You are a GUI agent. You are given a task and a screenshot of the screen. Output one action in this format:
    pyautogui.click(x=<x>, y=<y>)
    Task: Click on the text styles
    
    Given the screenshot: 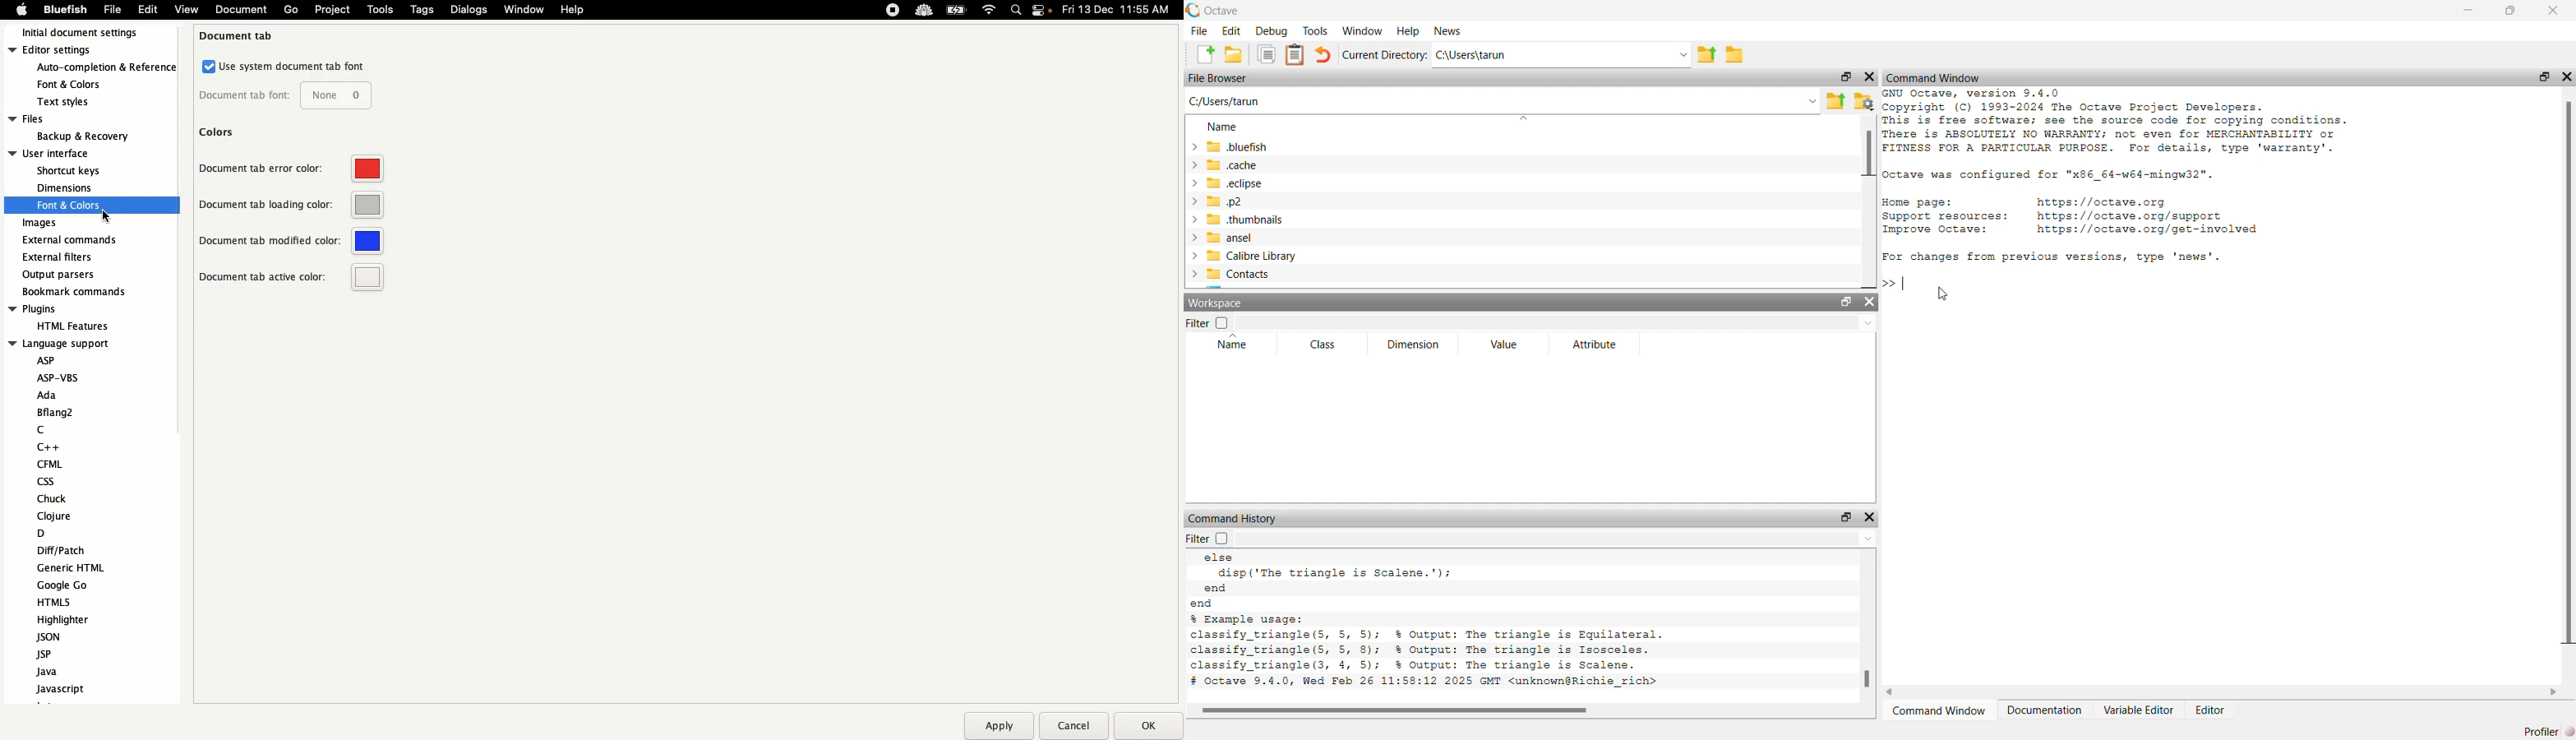 What is the action you would take?
    pyautogui.click(x=74, y=102)
    